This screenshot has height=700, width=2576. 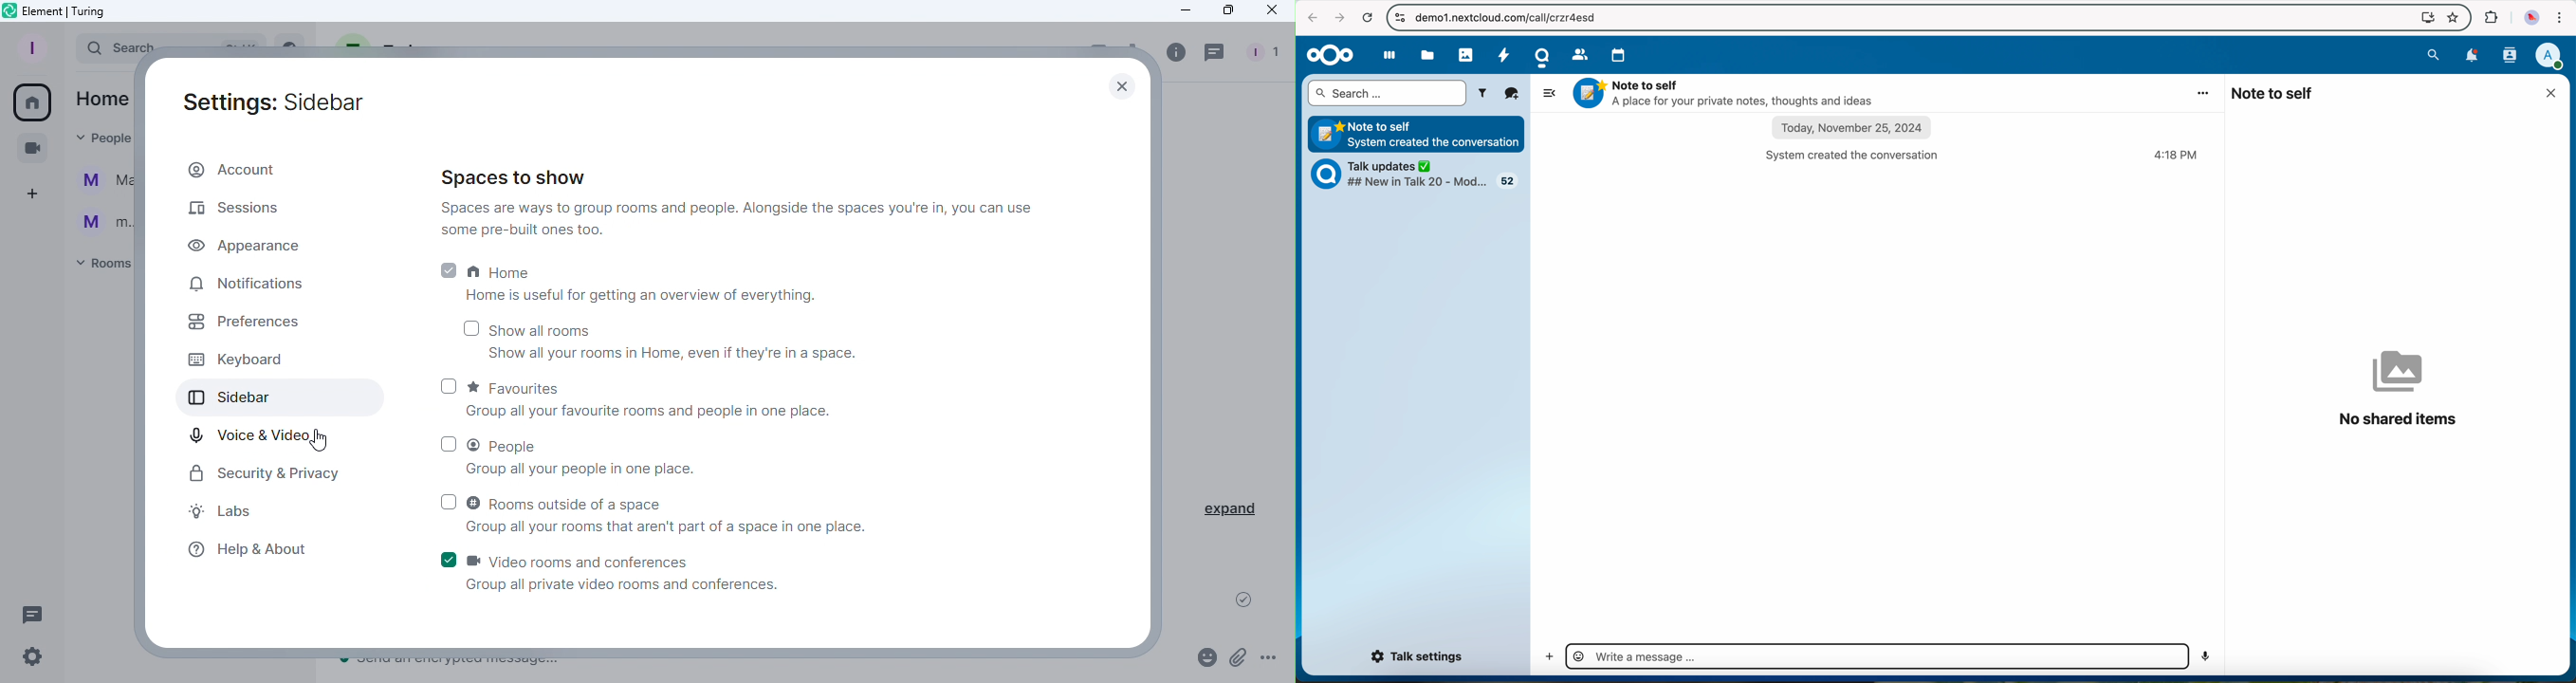 What do you see at coordinates (1465, 54) in the screenshot?
I see `photos` at bounding box center [1465, 54].